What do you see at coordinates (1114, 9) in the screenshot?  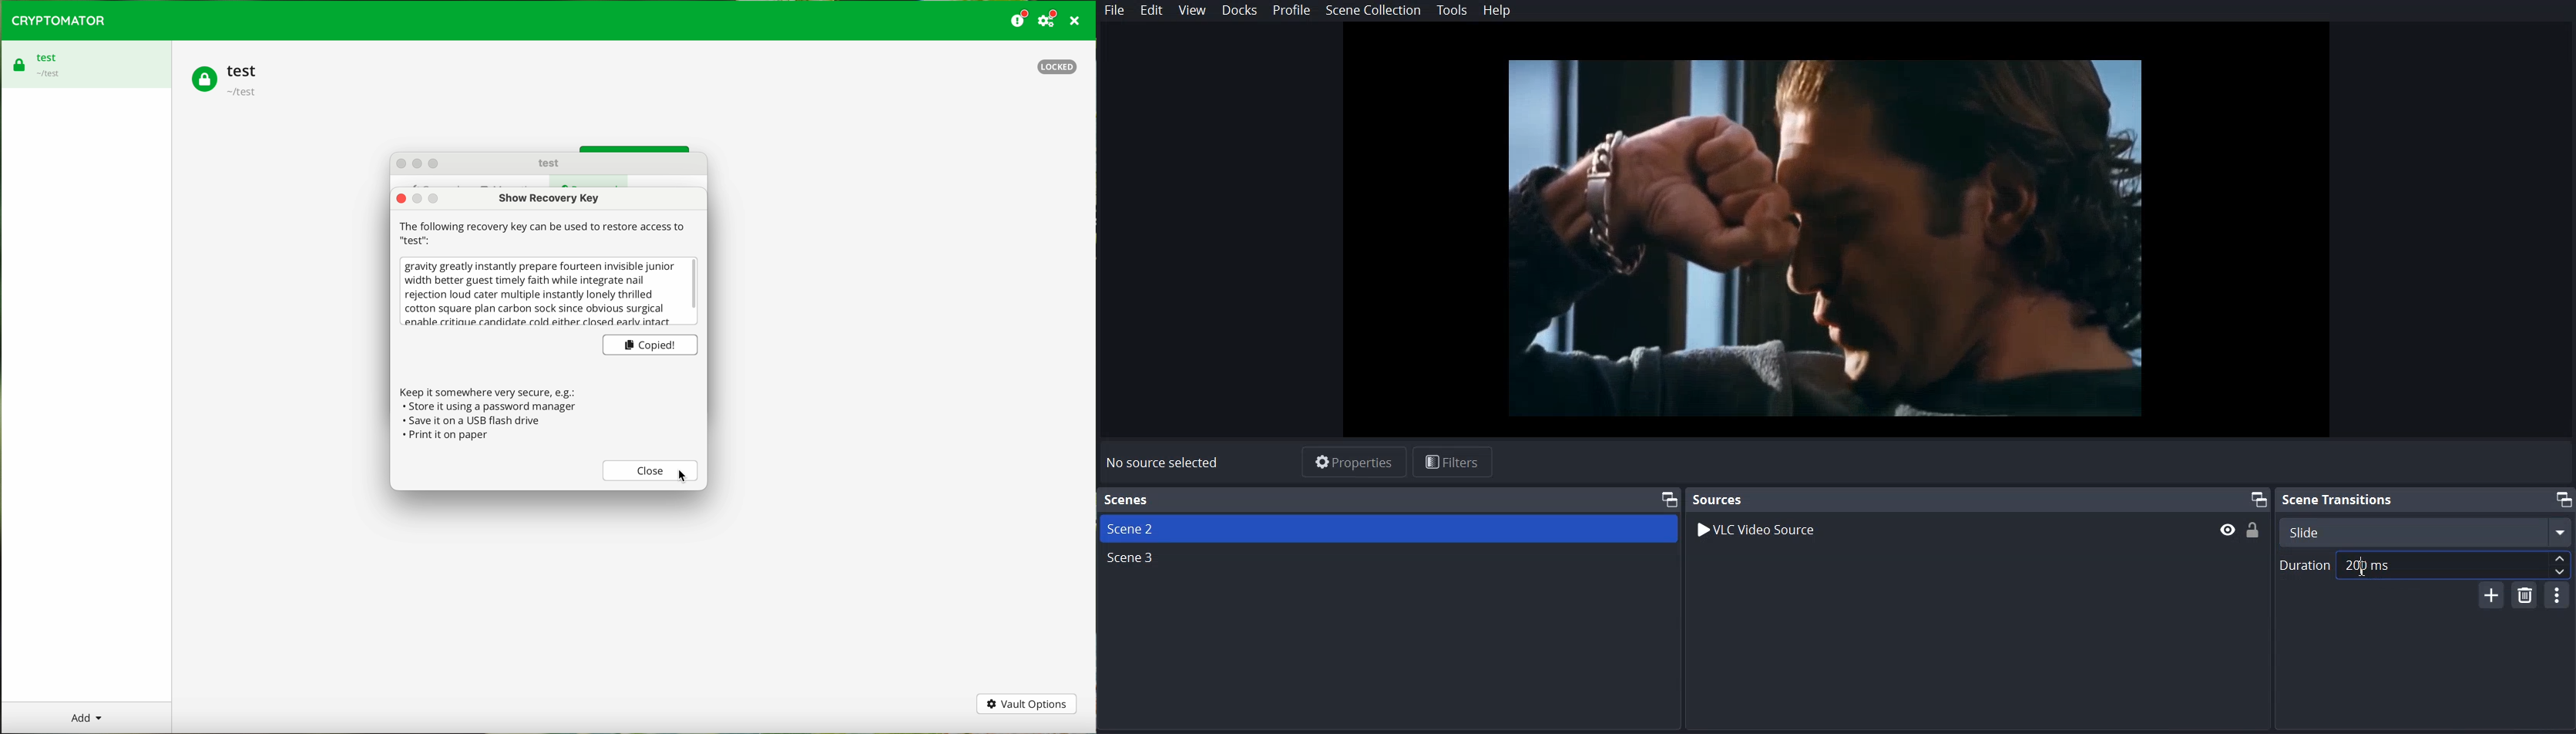 I see `File` at bounding box center [1114, 9].